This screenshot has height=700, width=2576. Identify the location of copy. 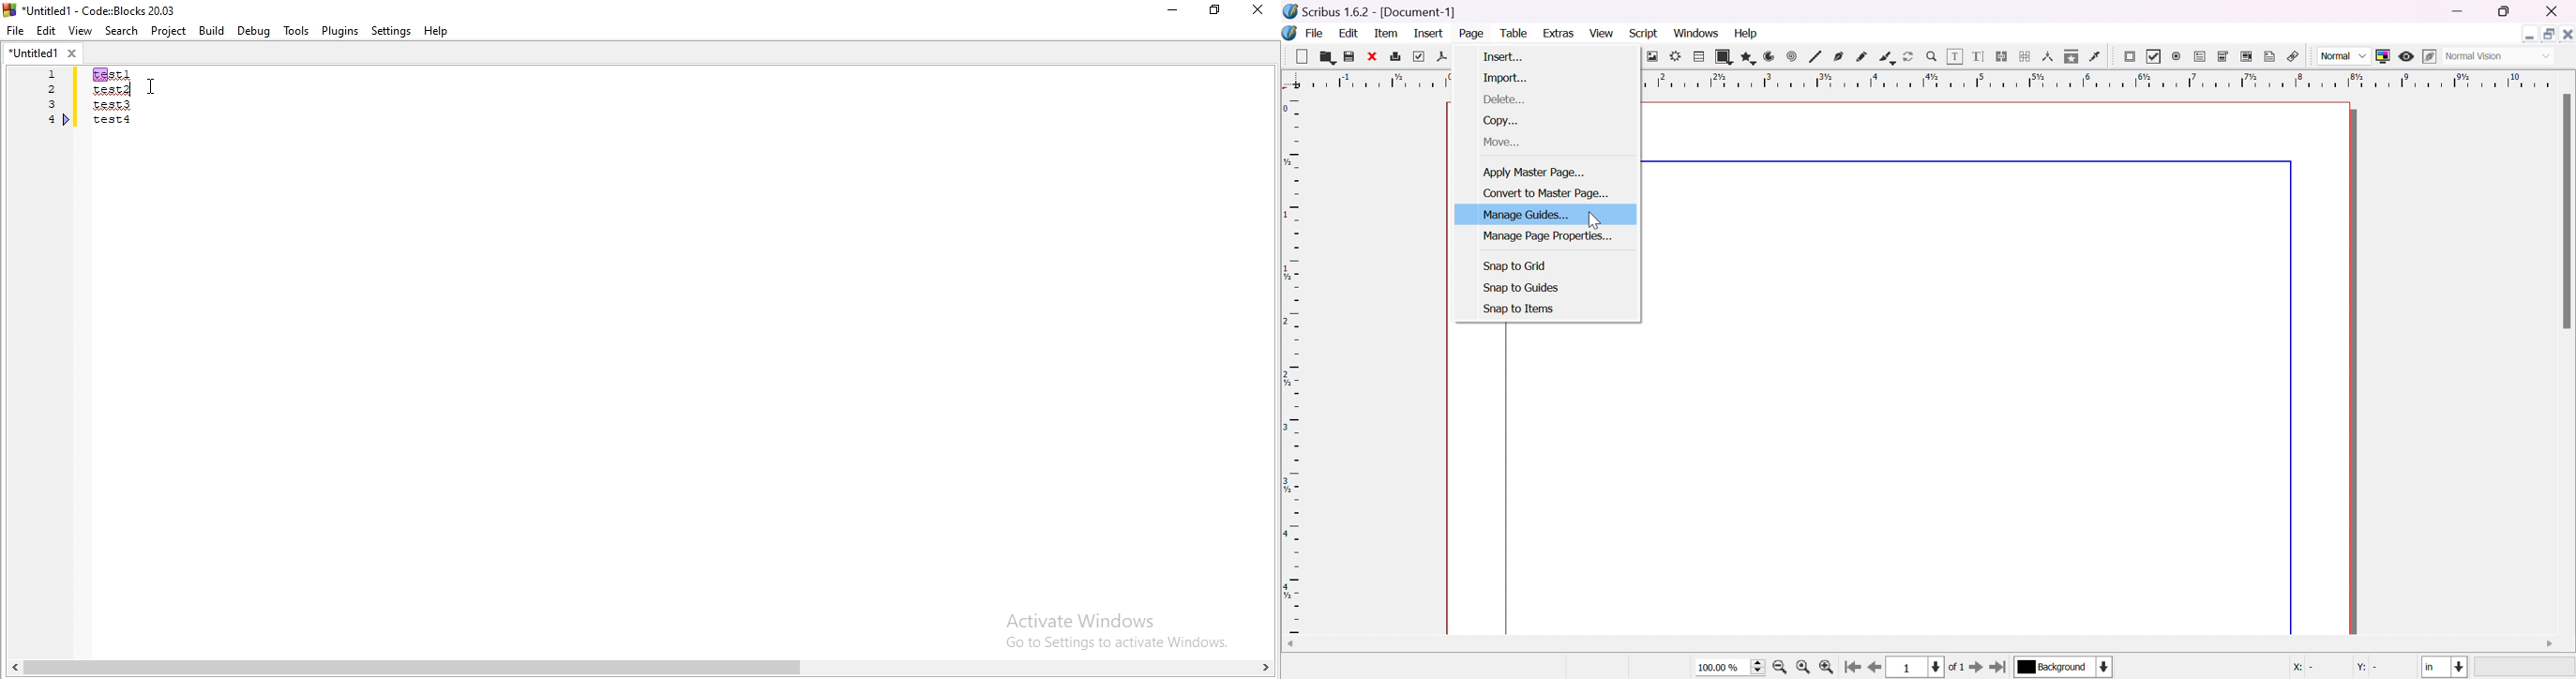
(1503, 120).